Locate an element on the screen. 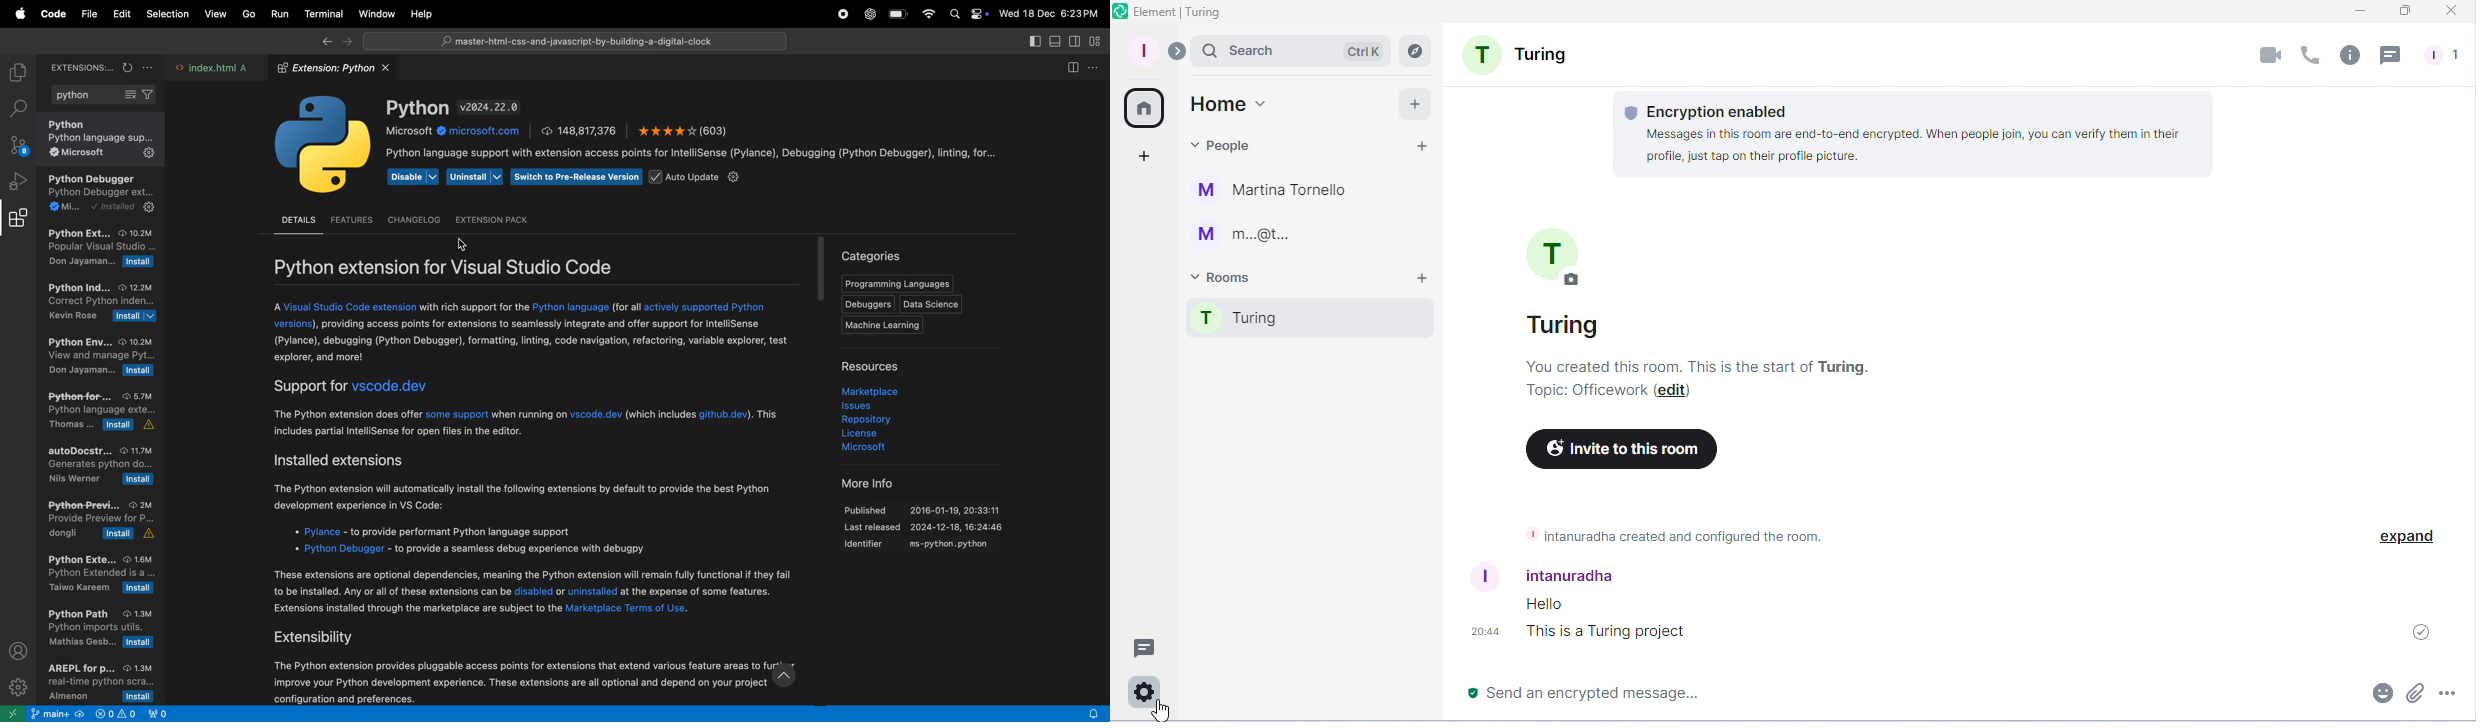 The height and width of the screenshot is (728, 2492). view port  is located at coordinates (163, 713).